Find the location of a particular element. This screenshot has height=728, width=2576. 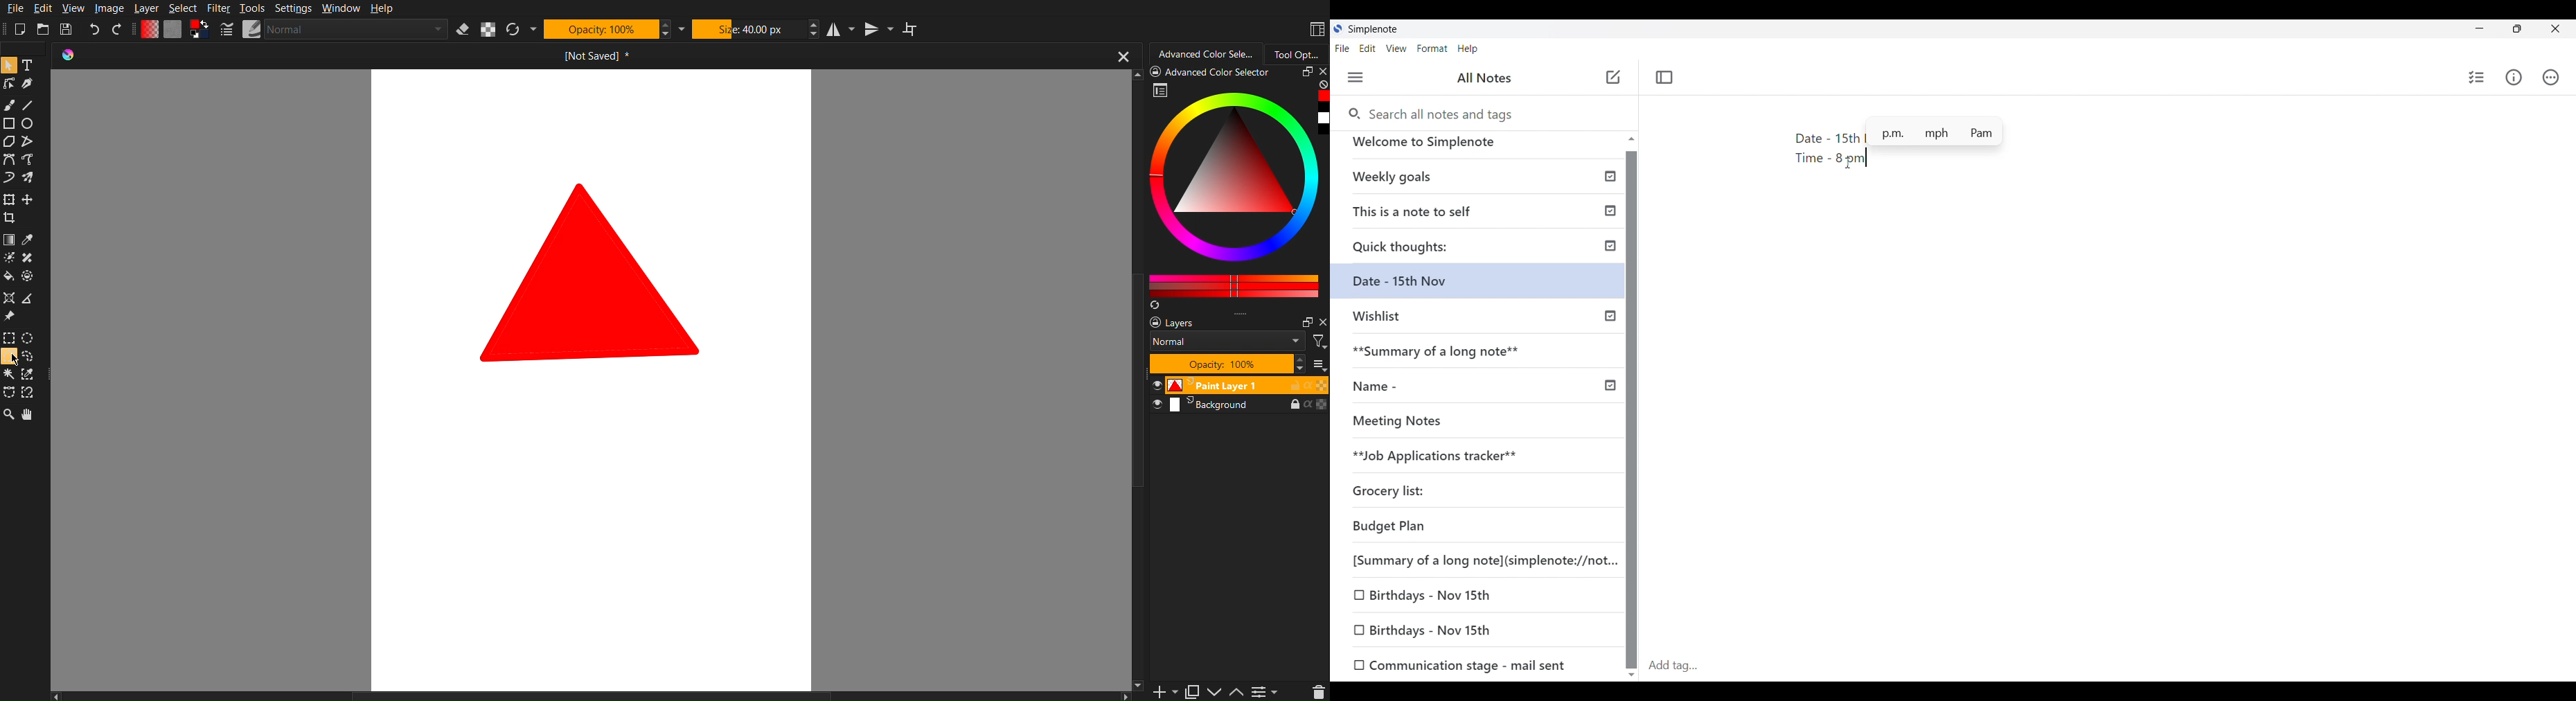

Open is located at coordinates (44, 28).